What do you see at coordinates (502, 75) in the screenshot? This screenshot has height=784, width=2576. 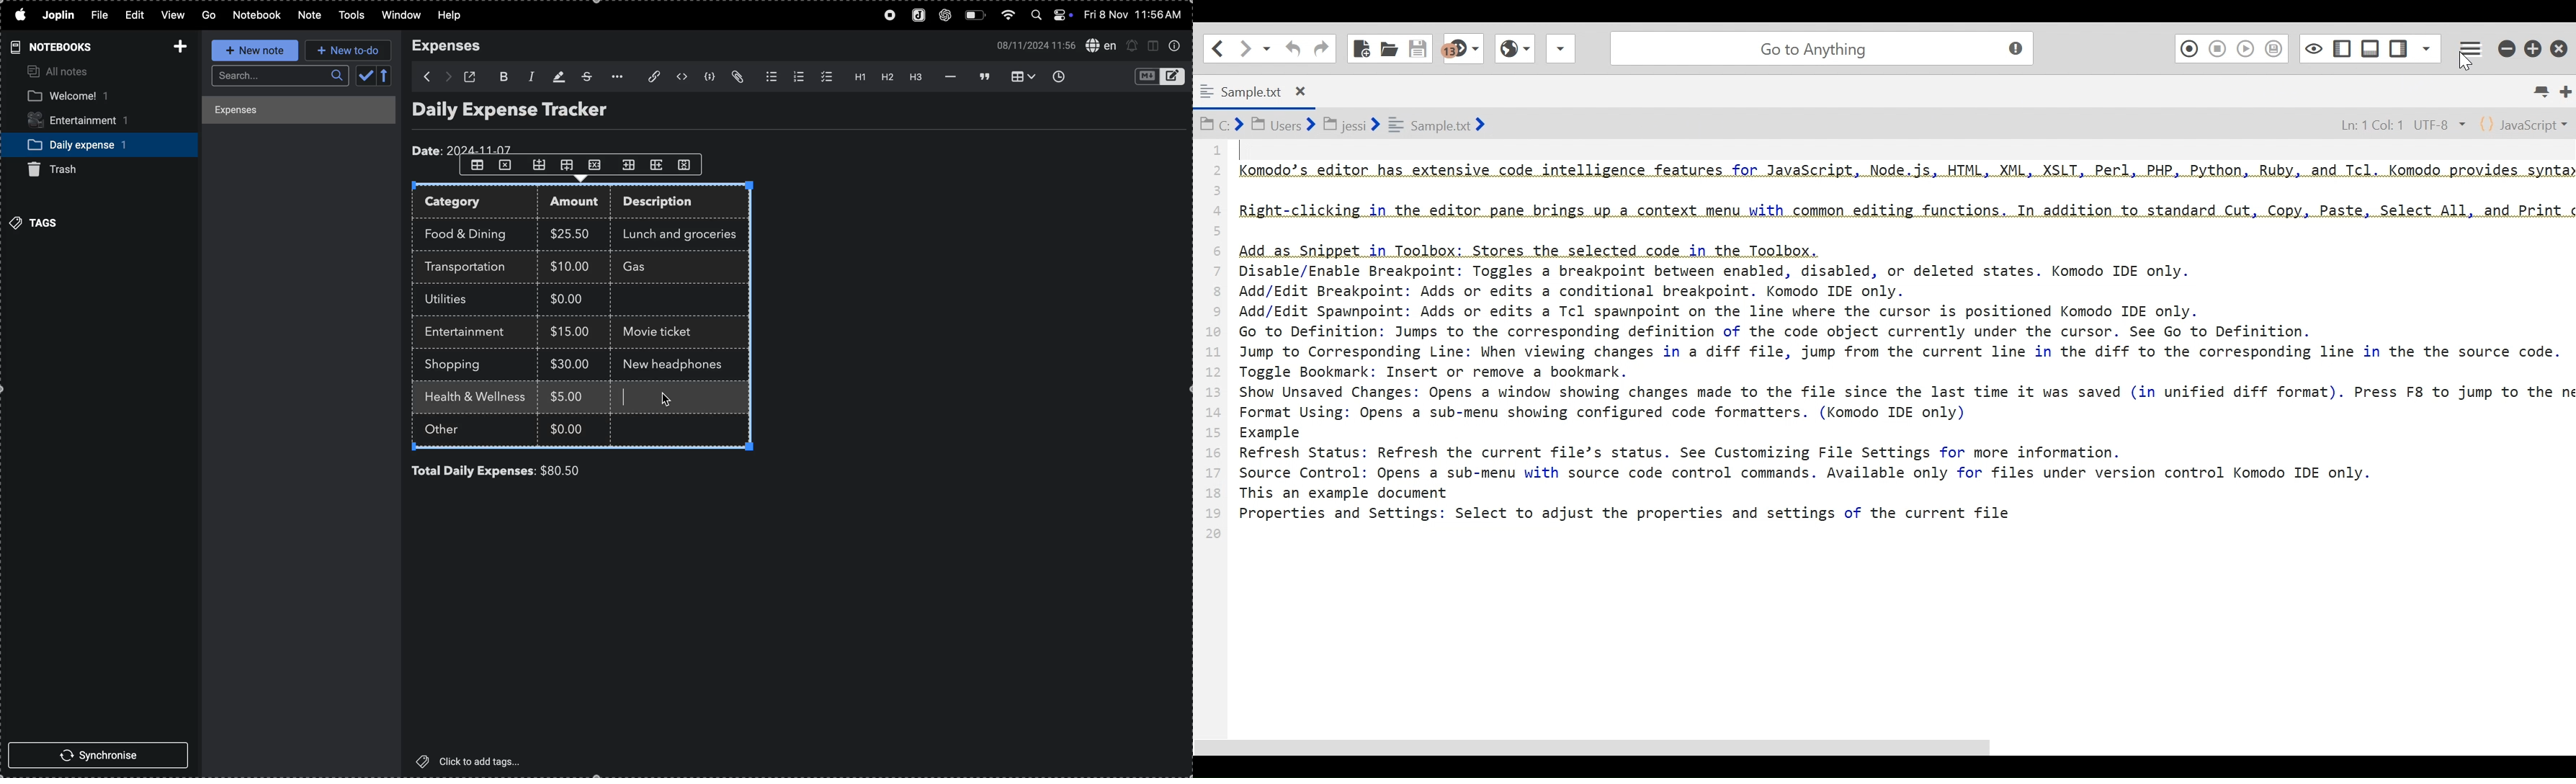 I see `bold` at bounding box center [502, 75].